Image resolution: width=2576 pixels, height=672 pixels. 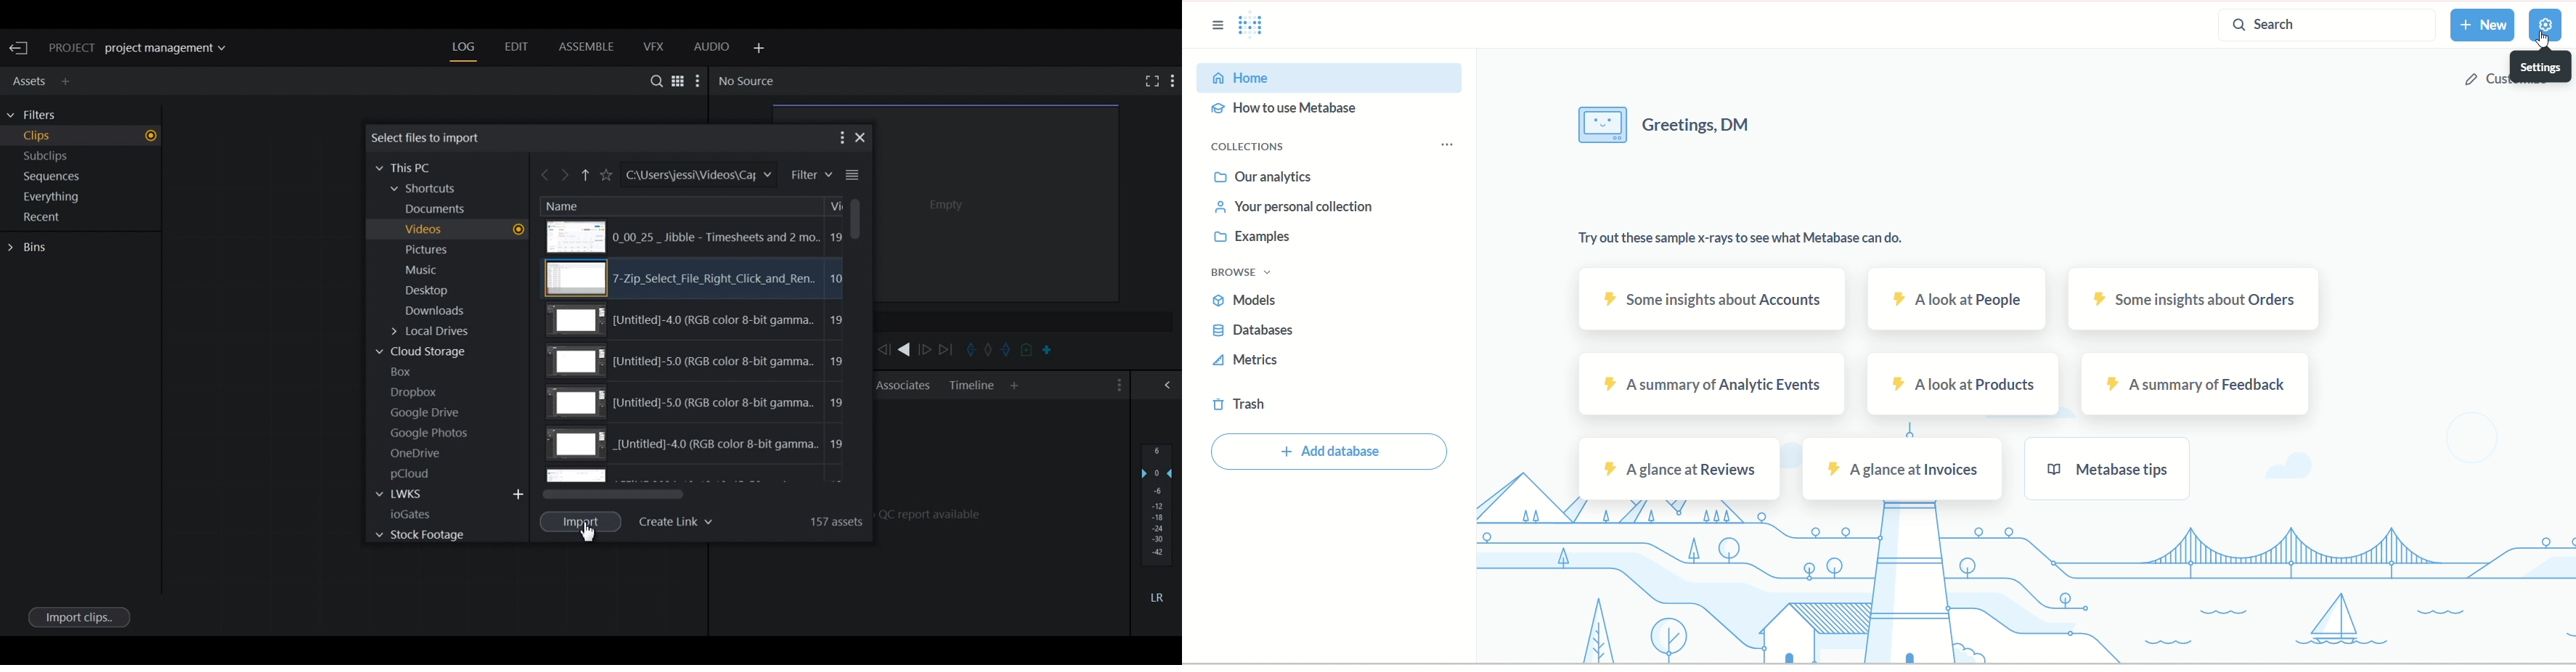 I want to click on Add, so click(x=519, y=493).